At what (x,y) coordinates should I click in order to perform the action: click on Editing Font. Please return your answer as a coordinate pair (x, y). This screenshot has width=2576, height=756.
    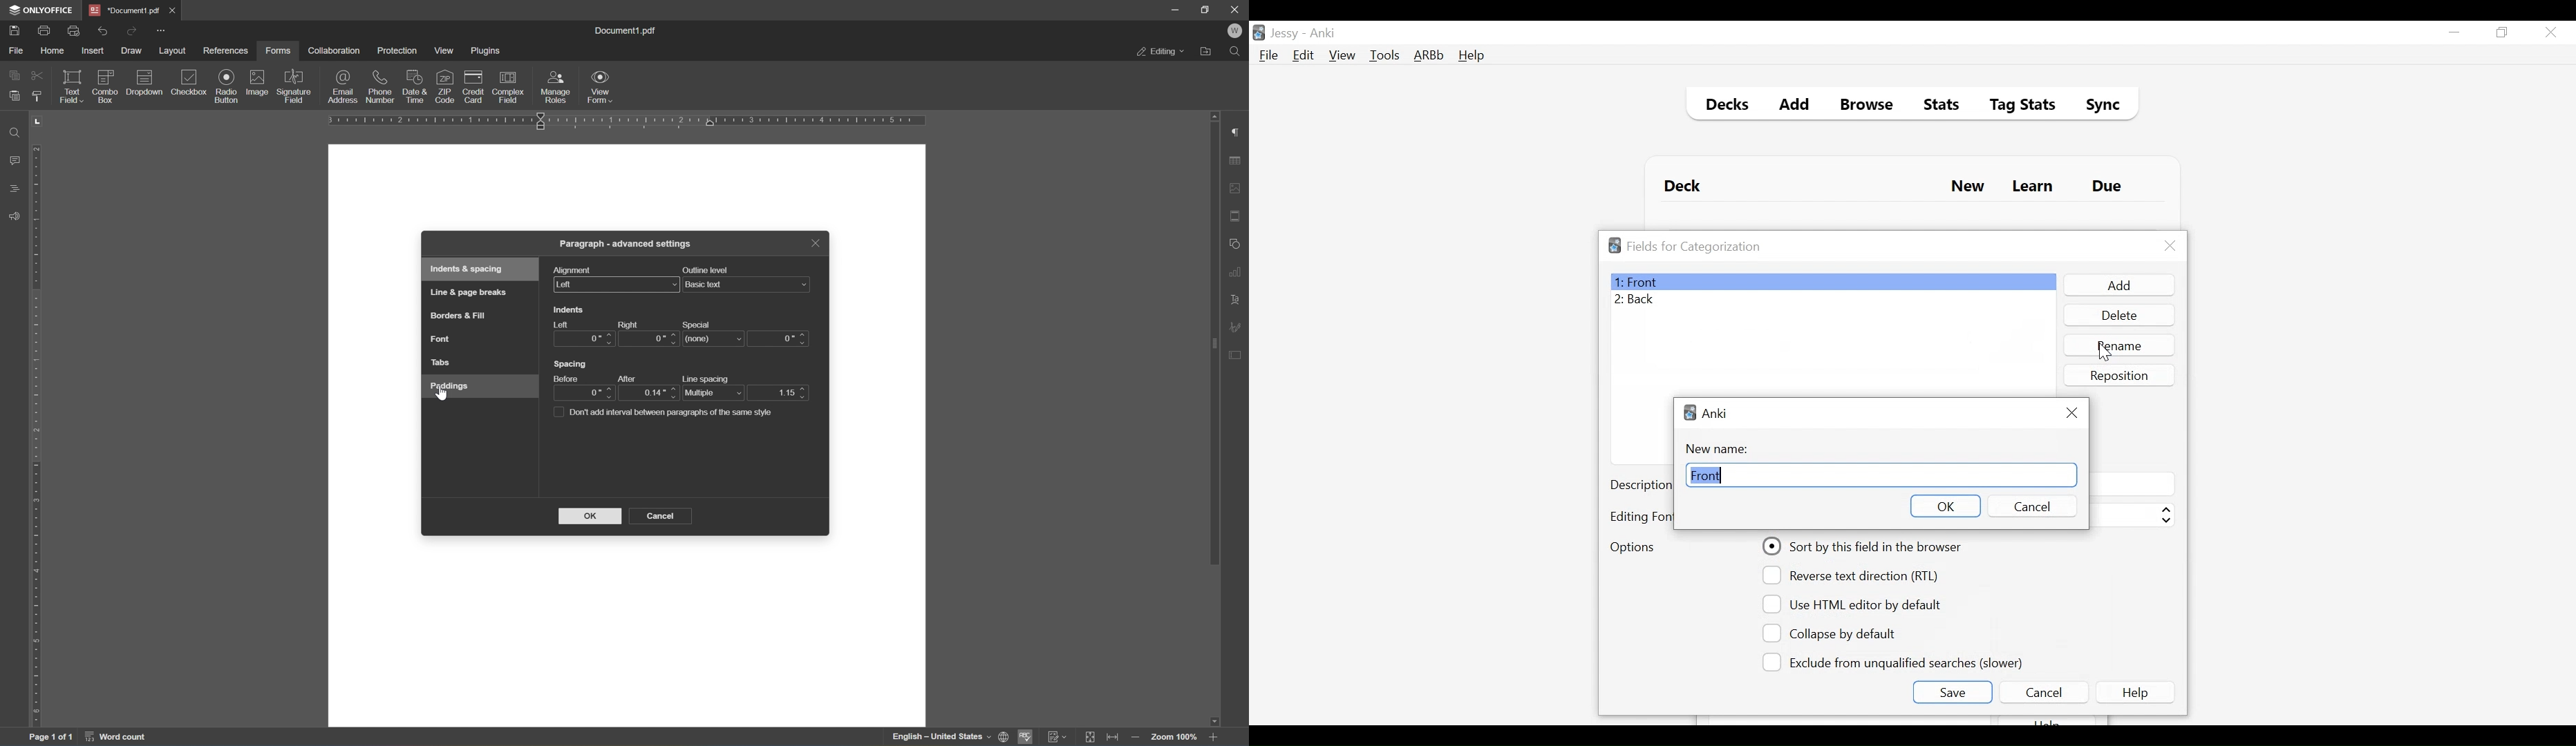
    Looking at the image, I should click on (1641, 517).